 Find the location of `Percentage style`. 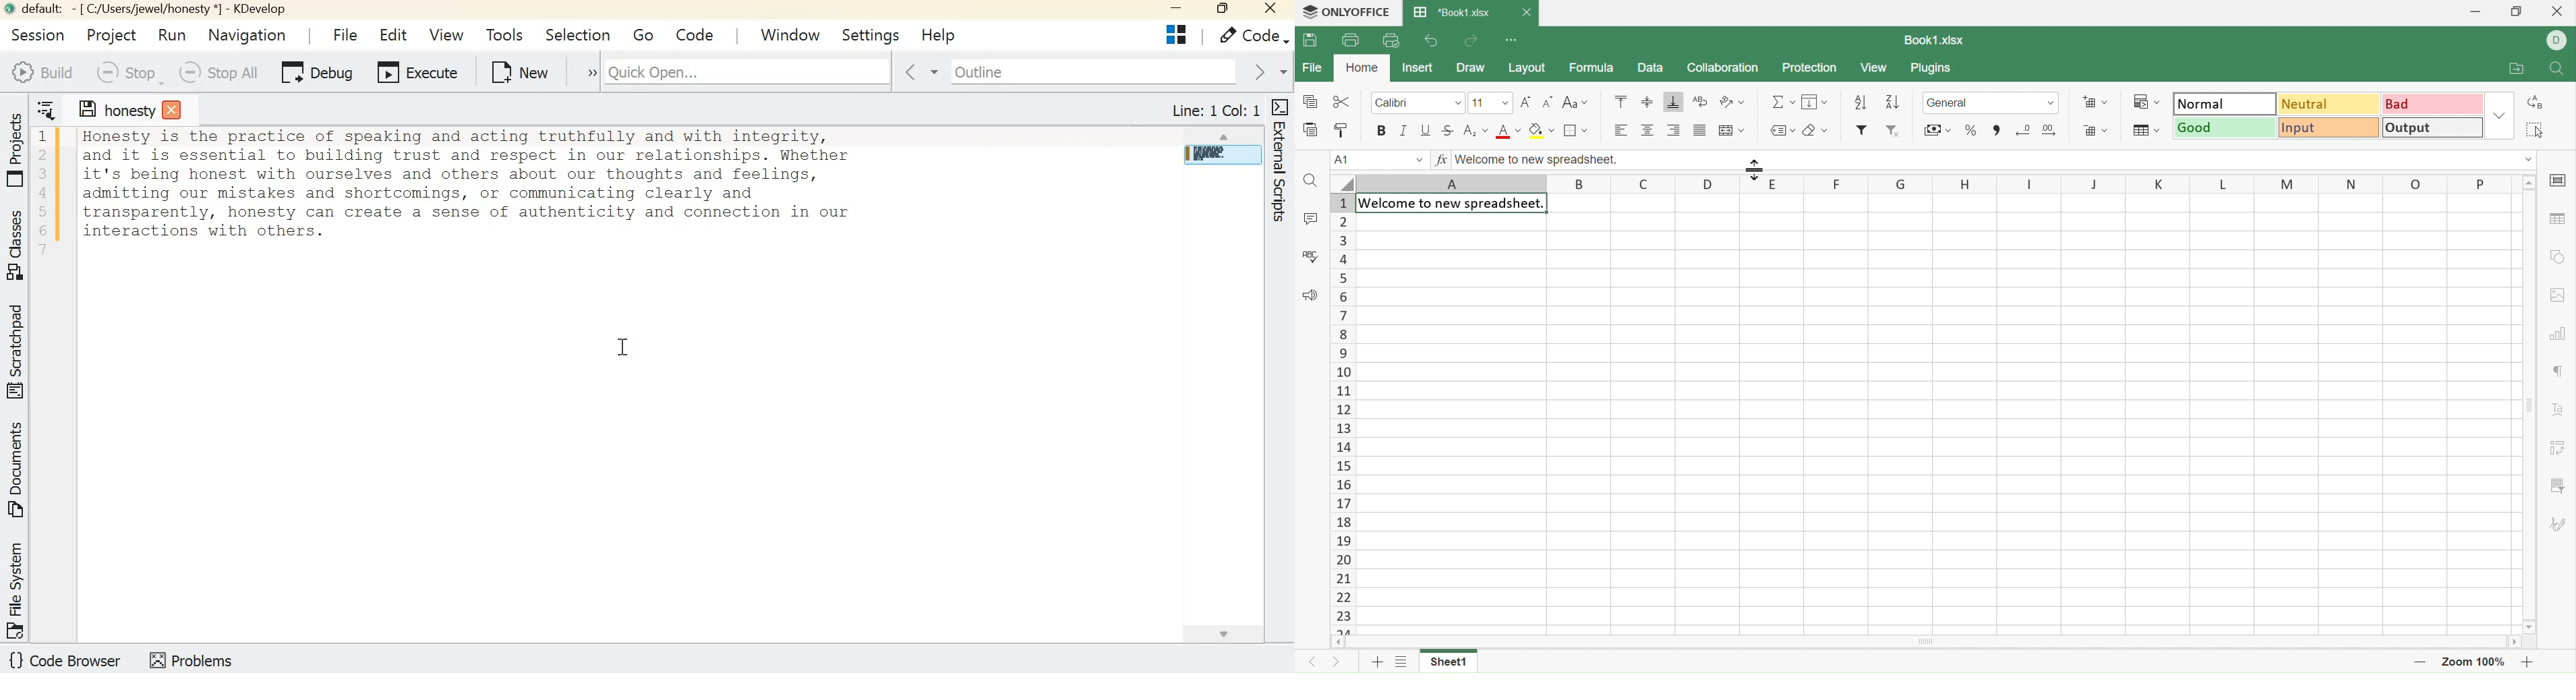

Percentage style is located at coordinates (1971, 130).